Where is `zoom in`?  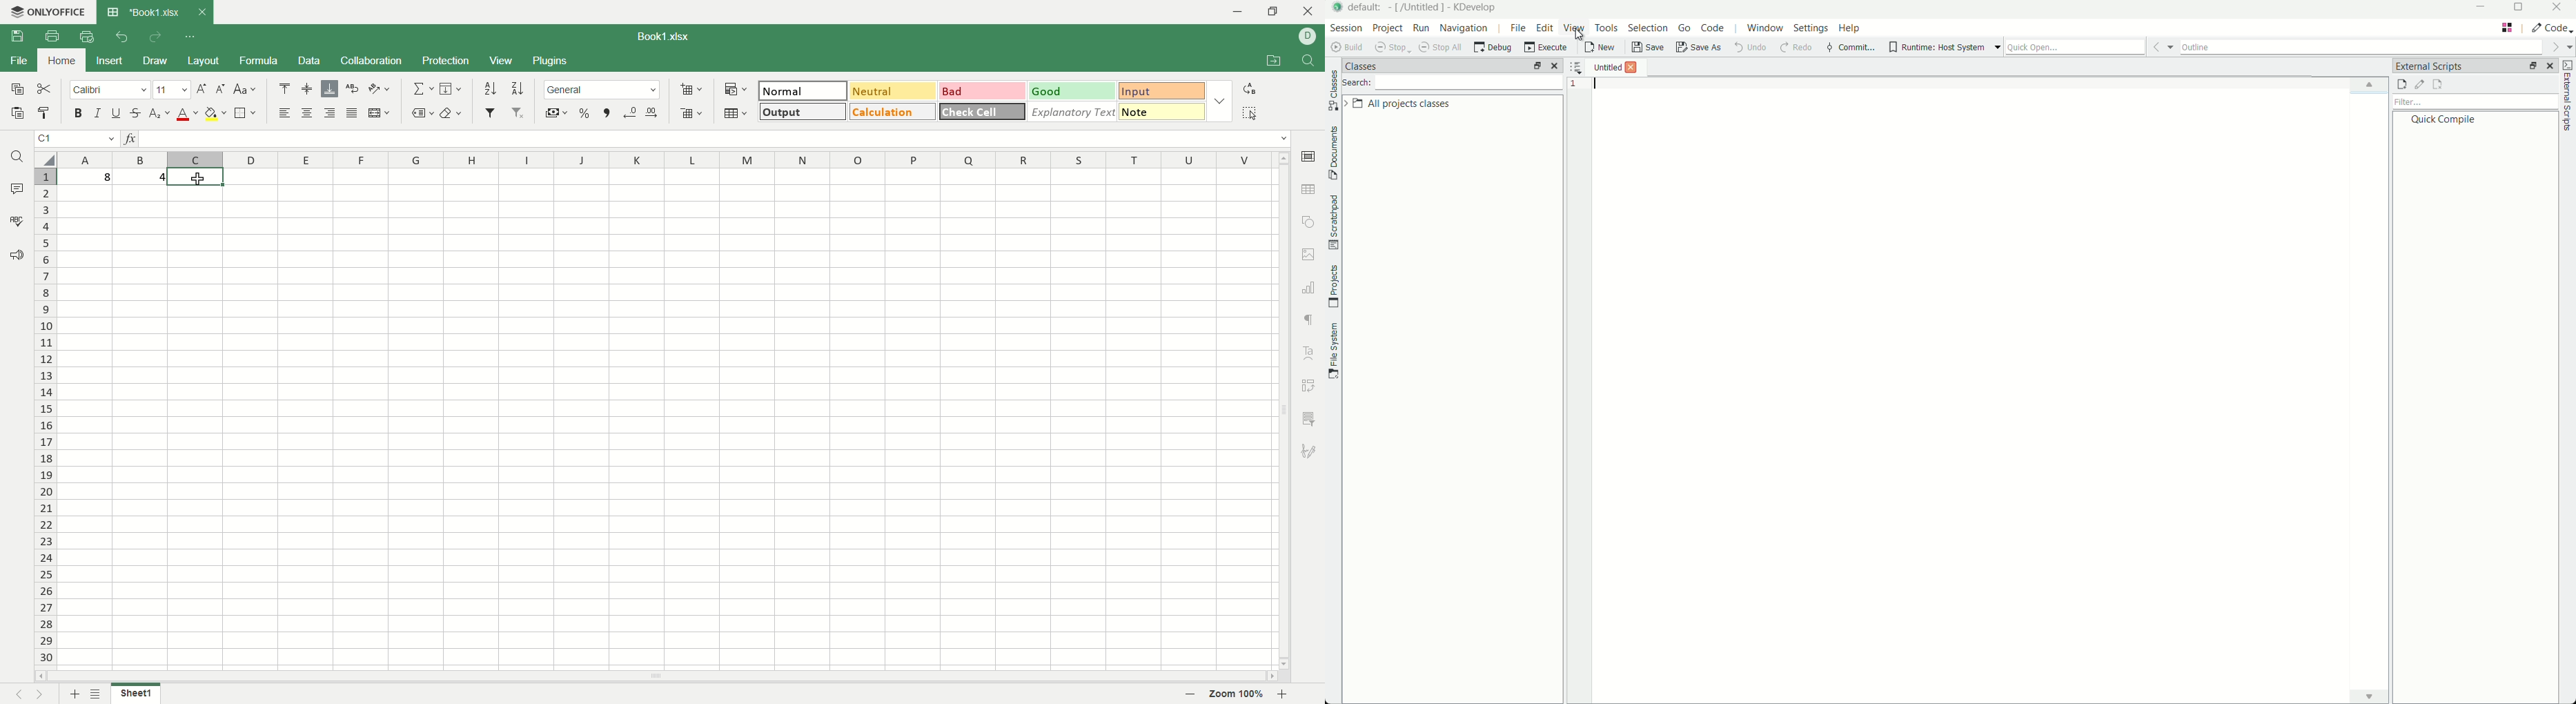 zoom in is located at coordinates (1285, 694).